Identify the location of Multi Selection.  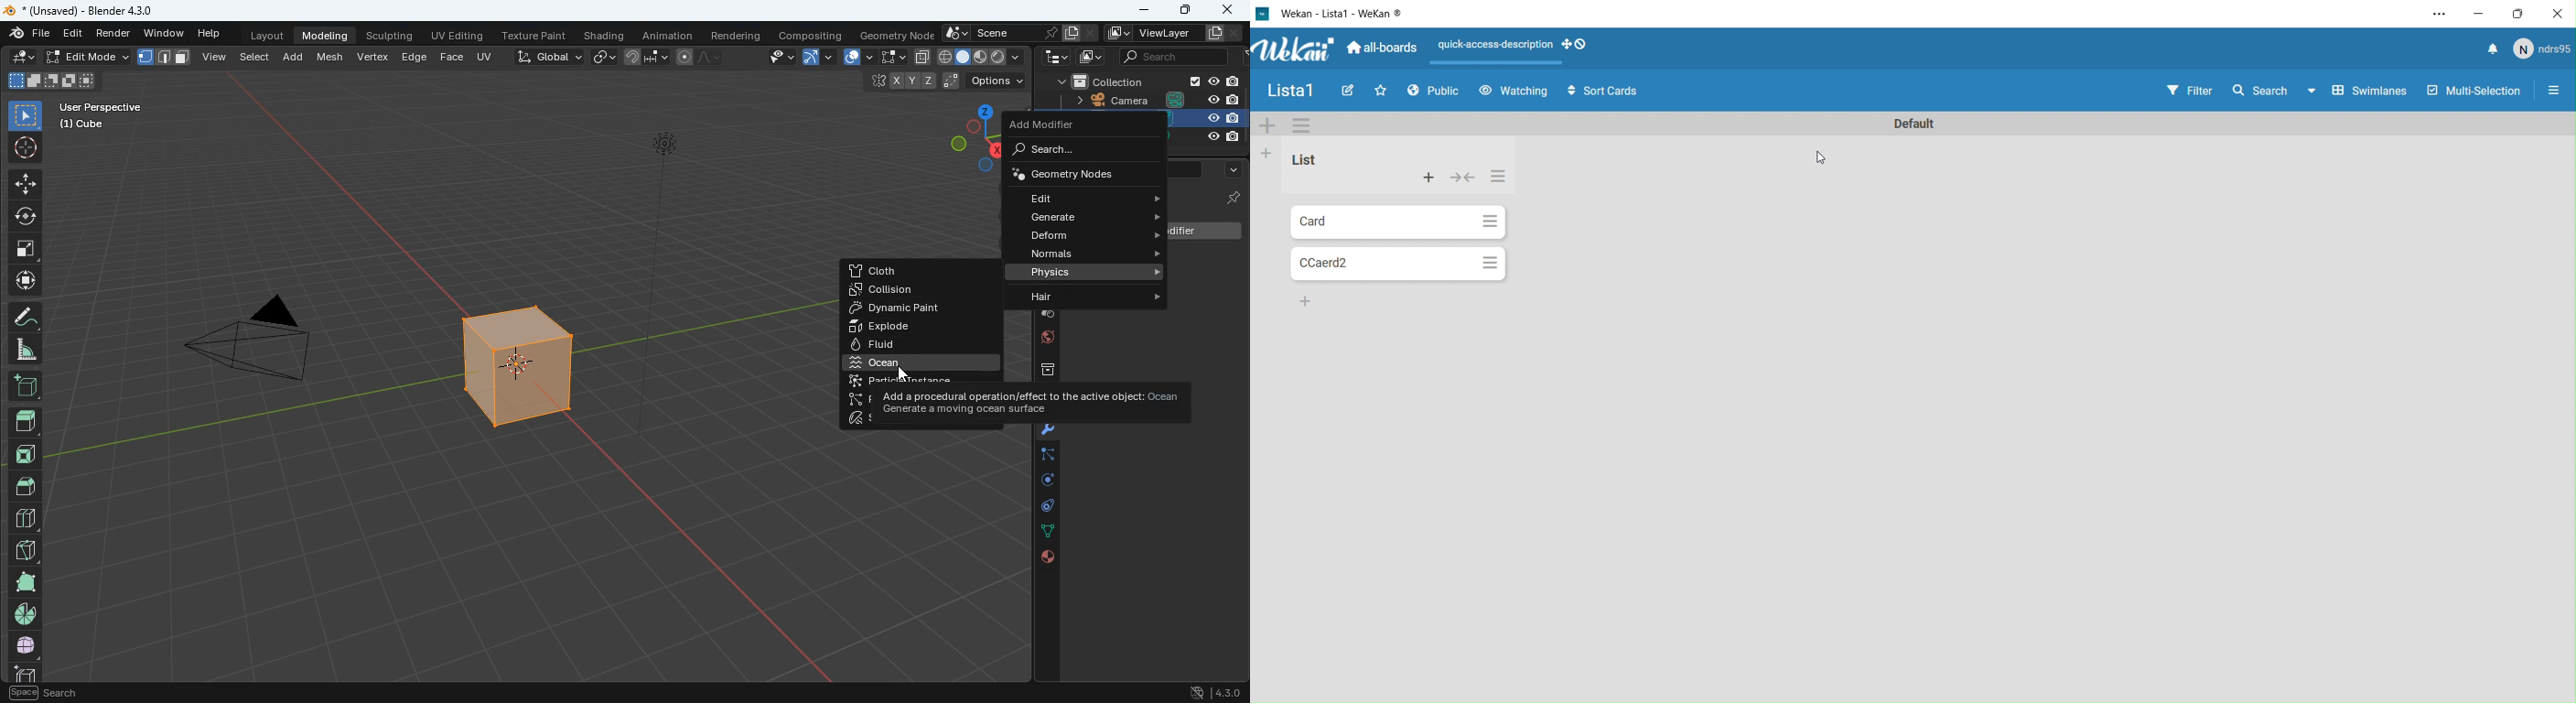
(2478, 91).